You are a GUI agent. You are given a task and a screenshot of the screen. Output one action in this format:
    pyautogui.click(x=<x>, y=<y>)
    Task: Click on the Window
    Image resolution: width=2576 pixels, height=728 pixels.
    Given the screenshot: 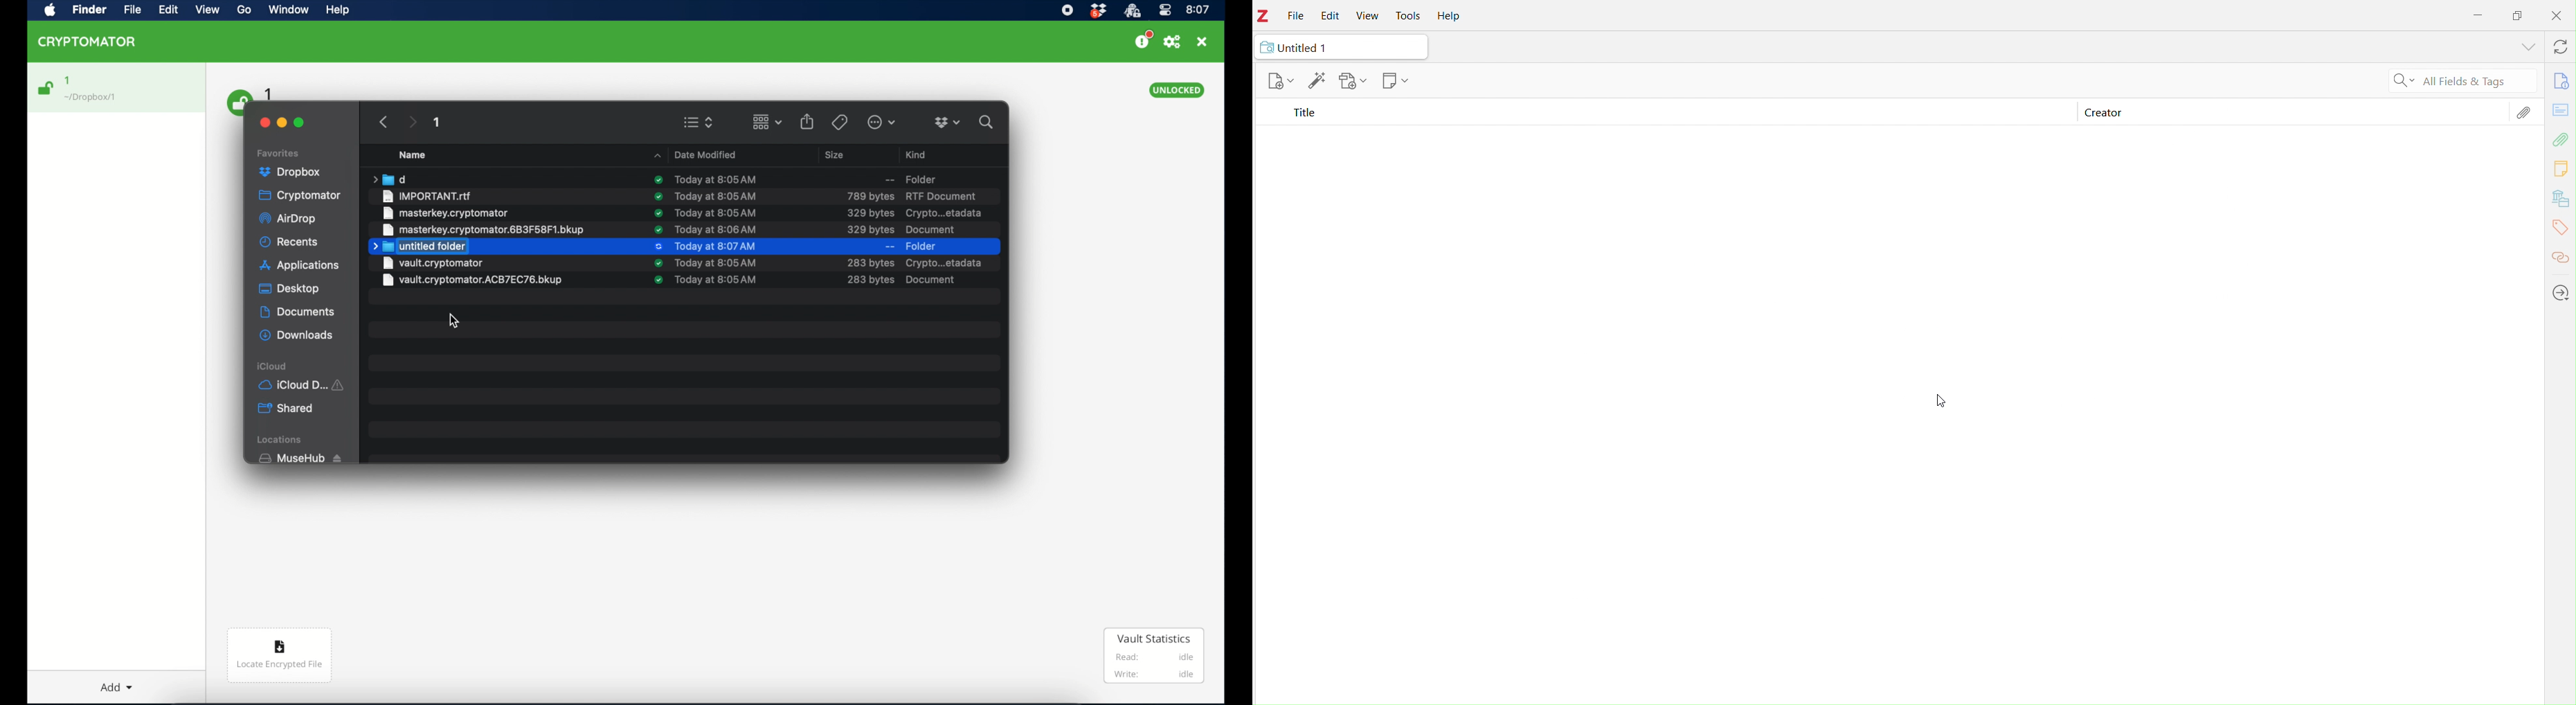 What is the action you would take?
    pyautogui.click(x=292, y=12)
    